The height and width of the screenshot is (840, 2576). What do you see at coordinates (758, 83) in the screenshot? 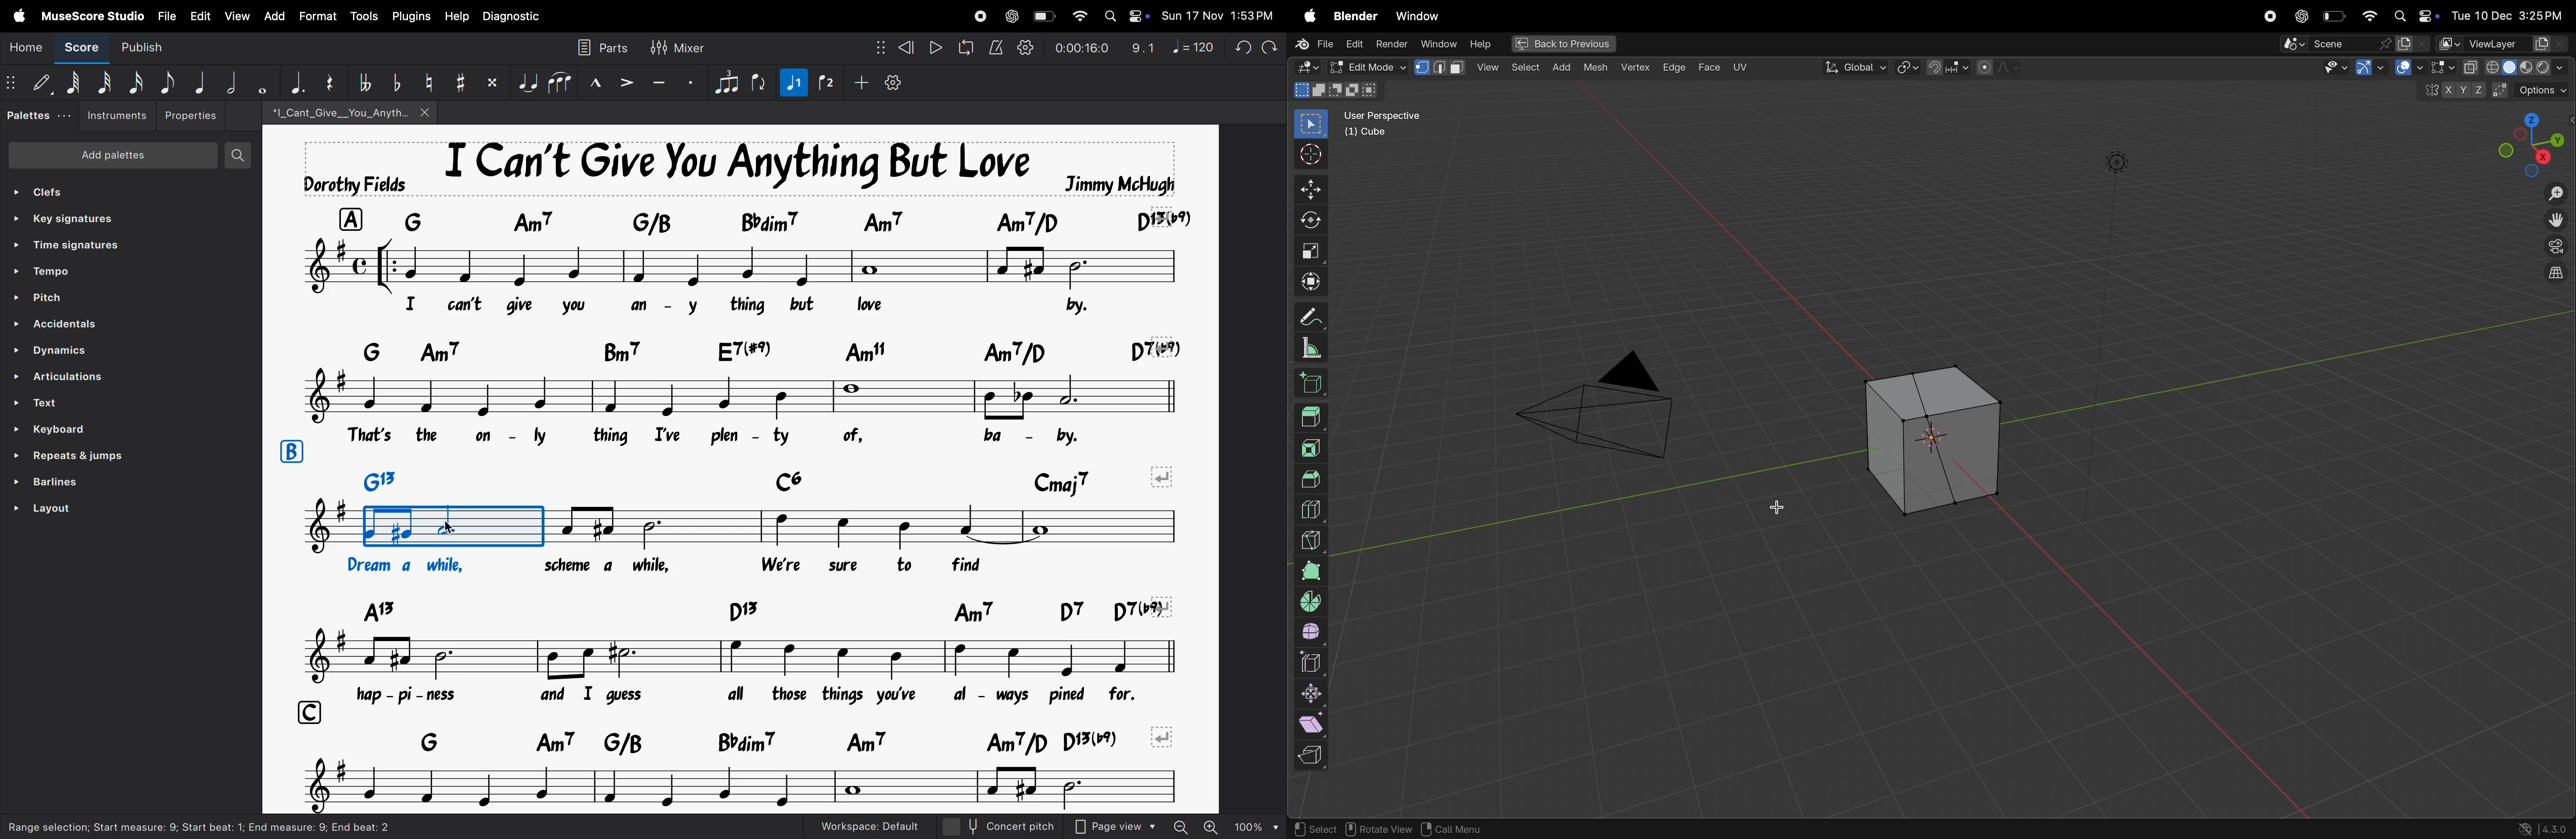
I see `flip rection` at bounding box center [758, 83].